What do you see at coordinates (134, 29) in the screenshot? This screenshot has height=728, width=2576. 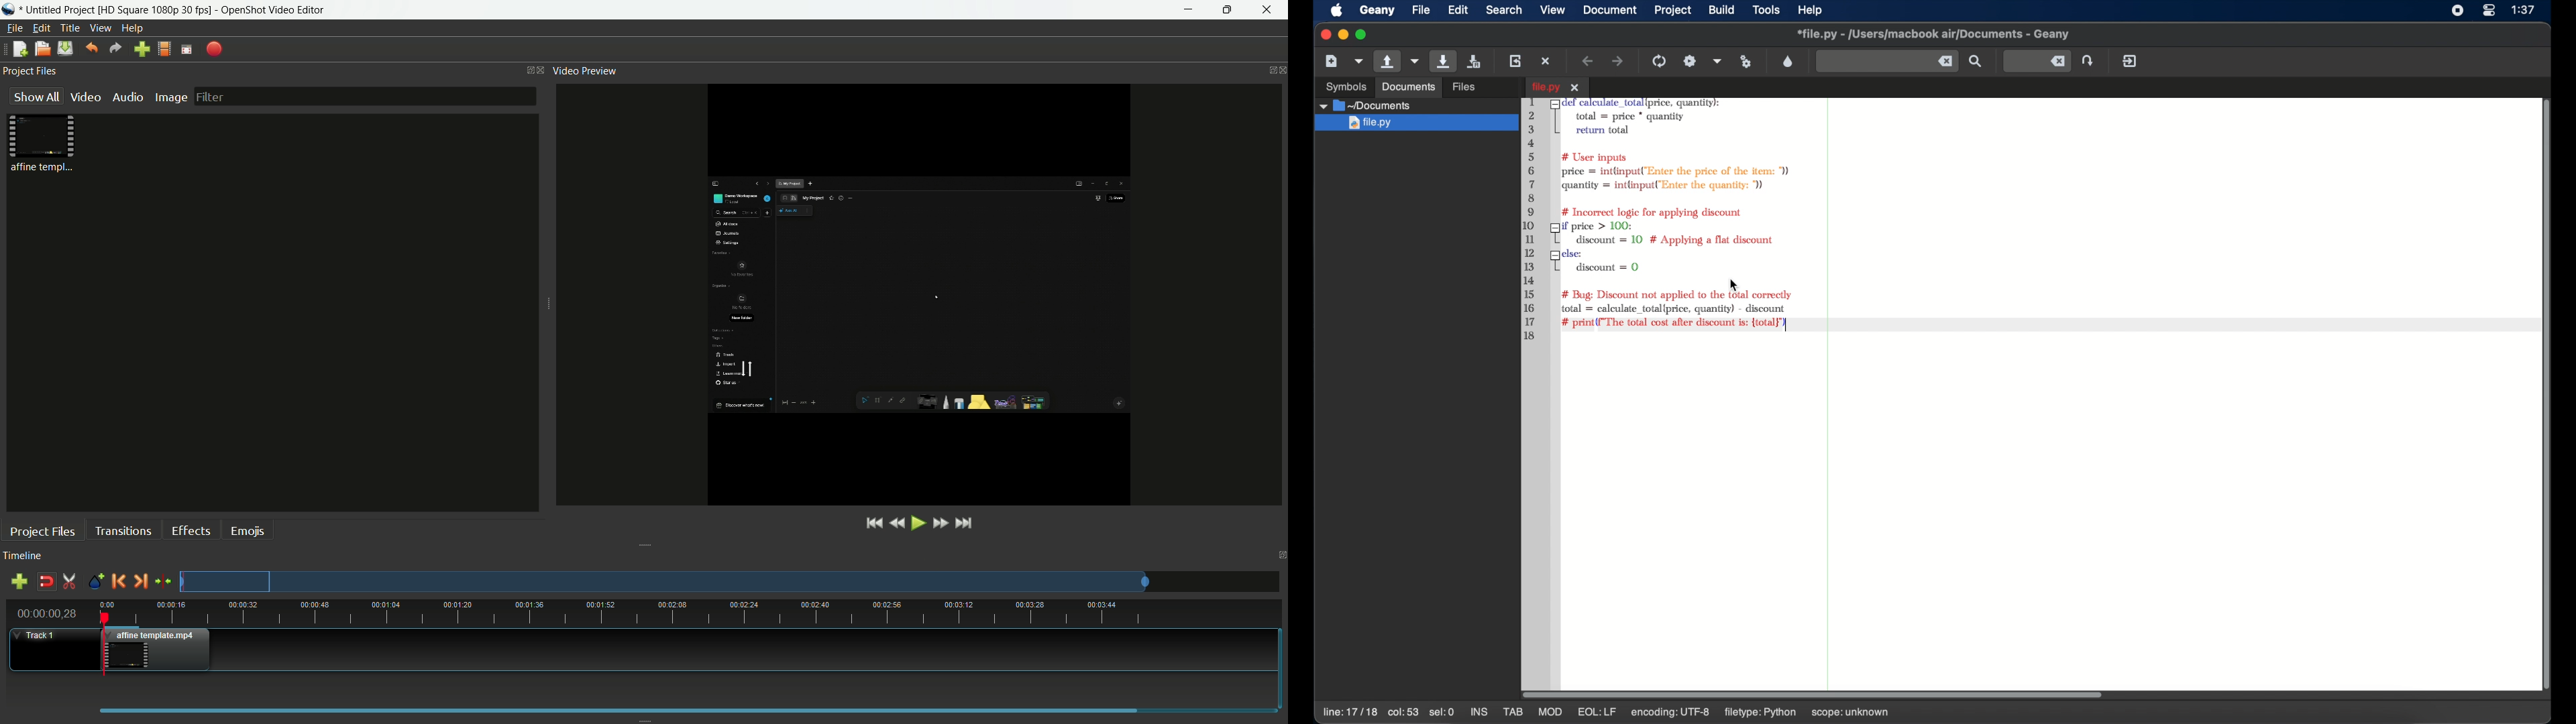 I see `help menu` at bounding box center [134, 29].